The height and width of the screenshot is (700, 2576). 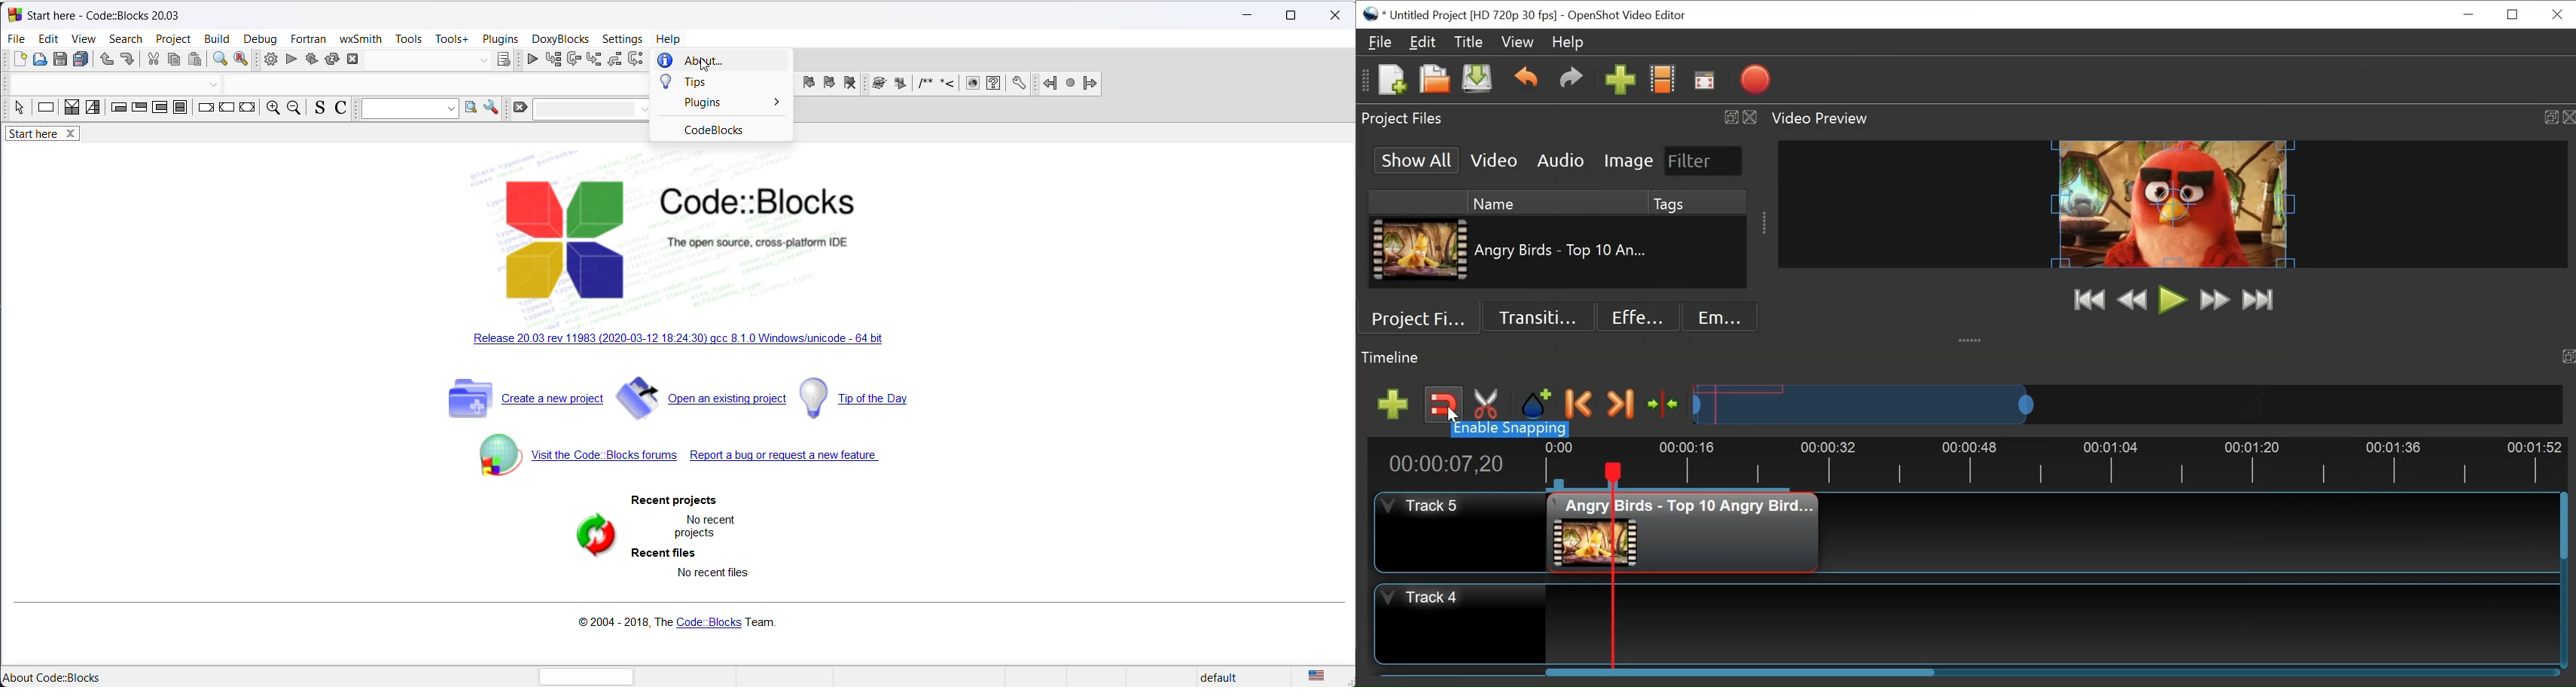 I want to click on copy, so click(x=174, y=60).